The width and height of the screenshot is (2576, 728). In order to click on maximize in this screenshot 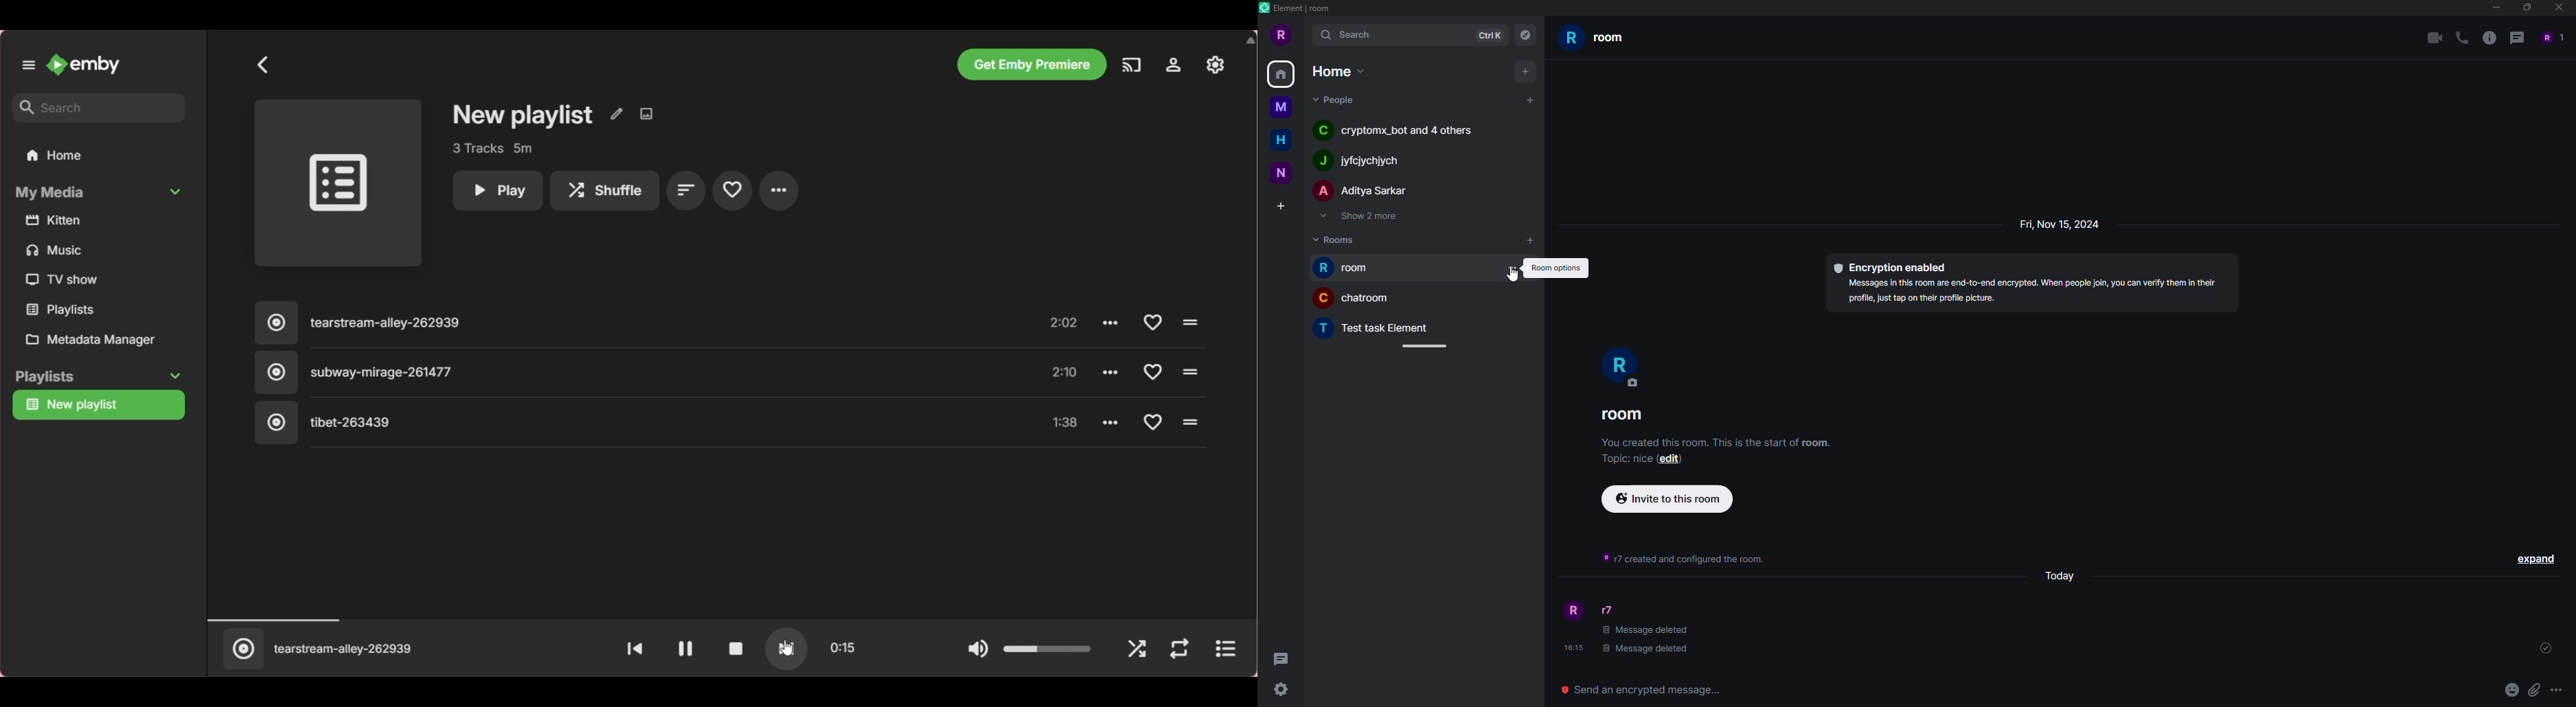, I will do `click(2529, 8)`.